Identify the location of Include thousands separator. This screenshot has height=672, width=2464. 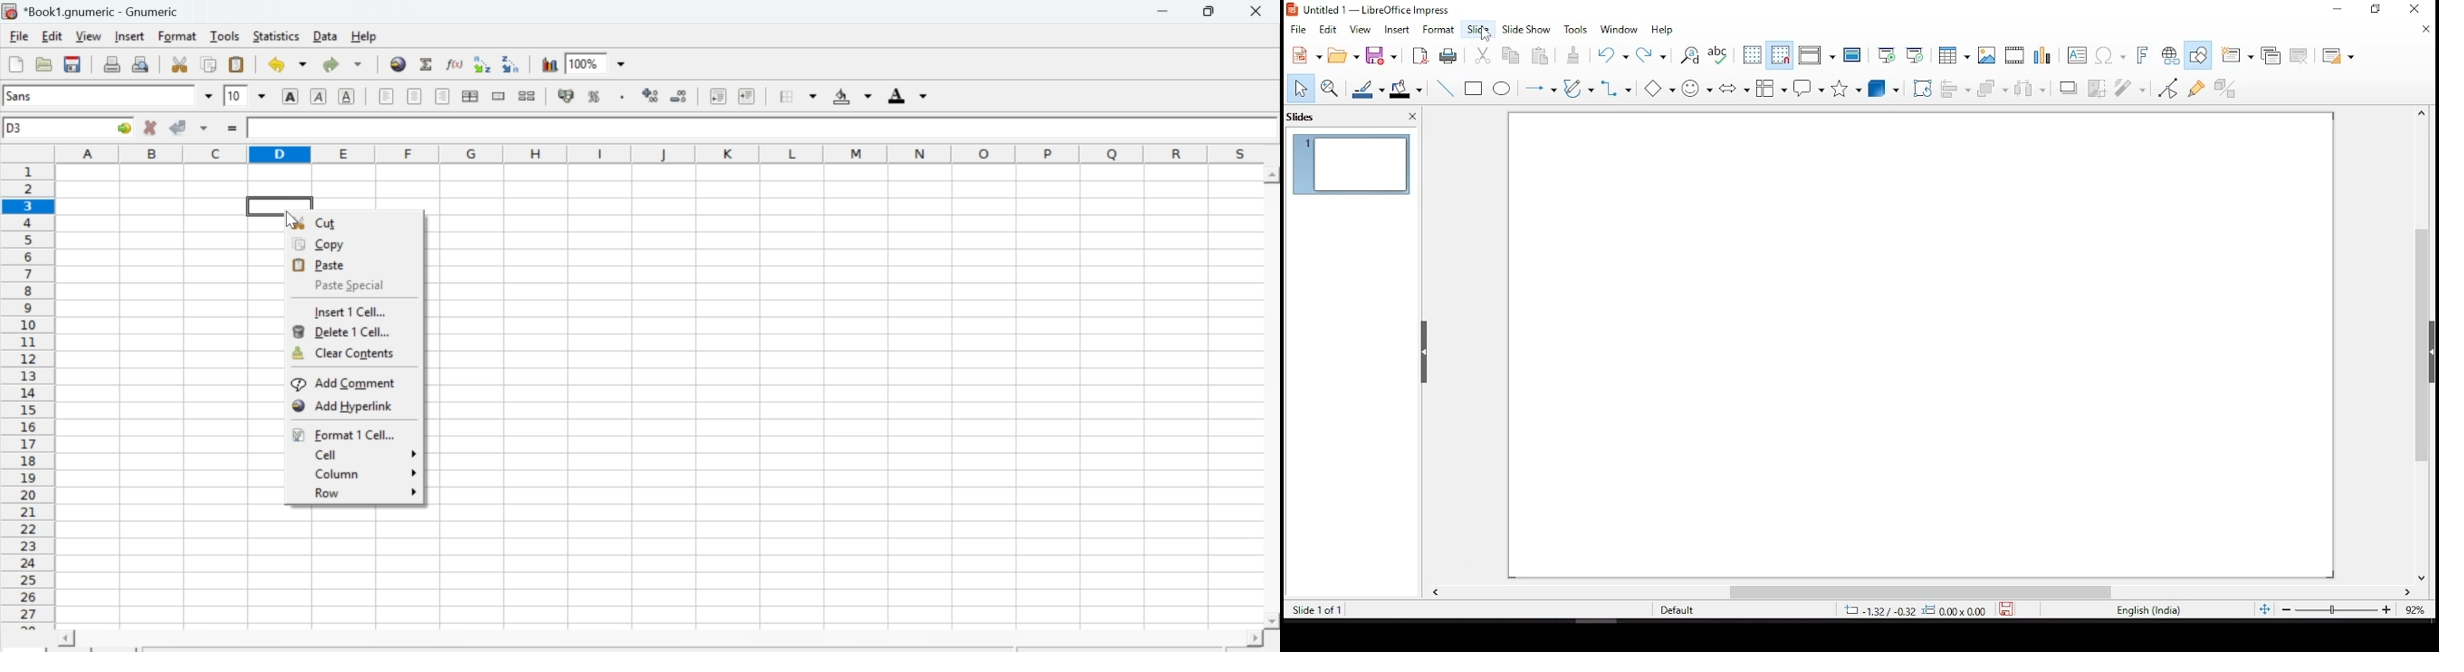
(622, 98).